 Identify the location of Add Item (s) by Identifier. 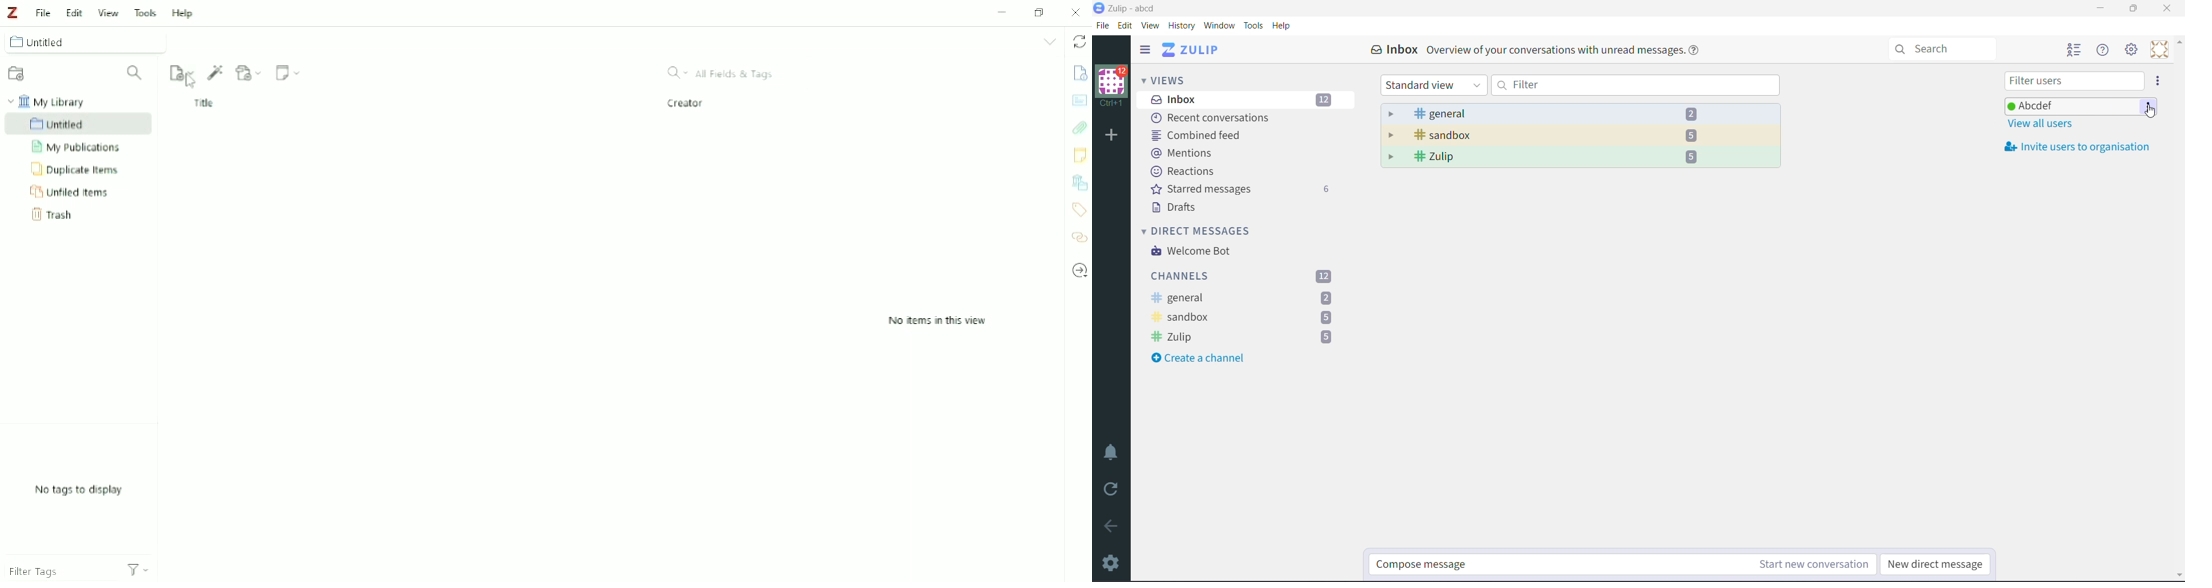
(217, 72).